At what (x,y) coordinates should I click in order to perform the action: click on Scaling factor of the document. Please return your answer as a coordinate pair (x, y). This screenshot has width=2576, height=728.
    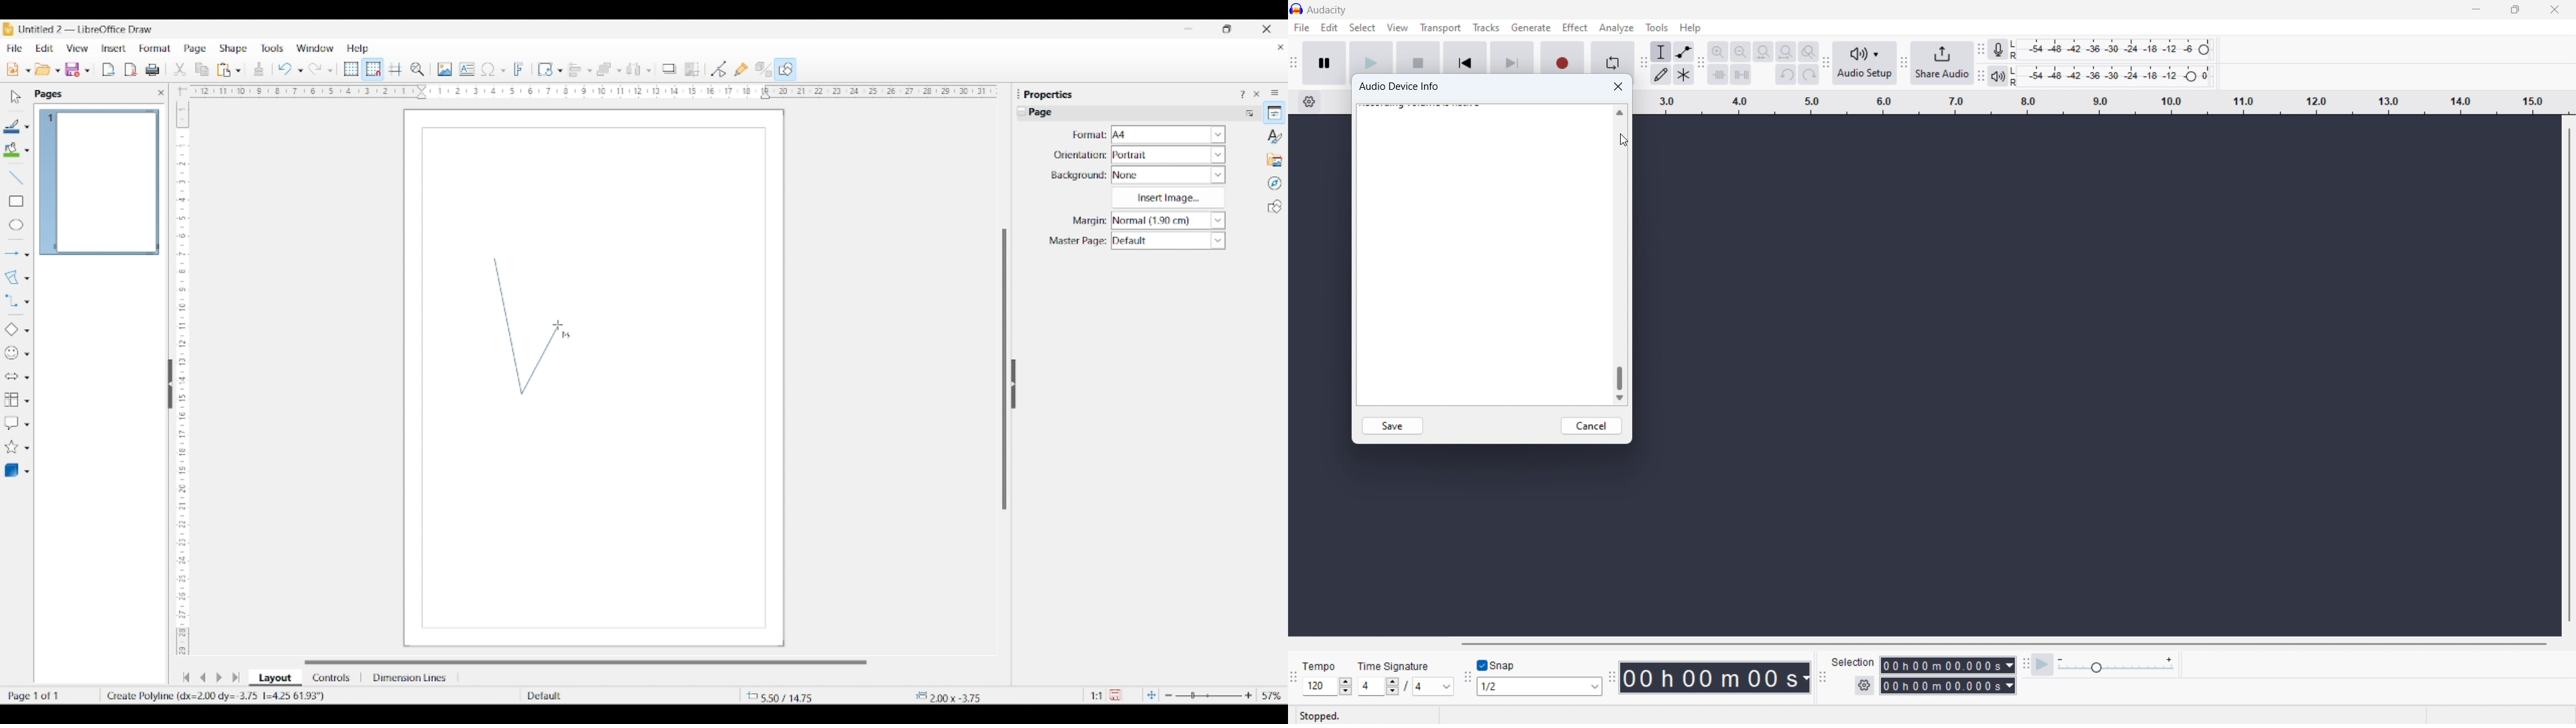
    Looking at the image, I should click on (1097, 696).